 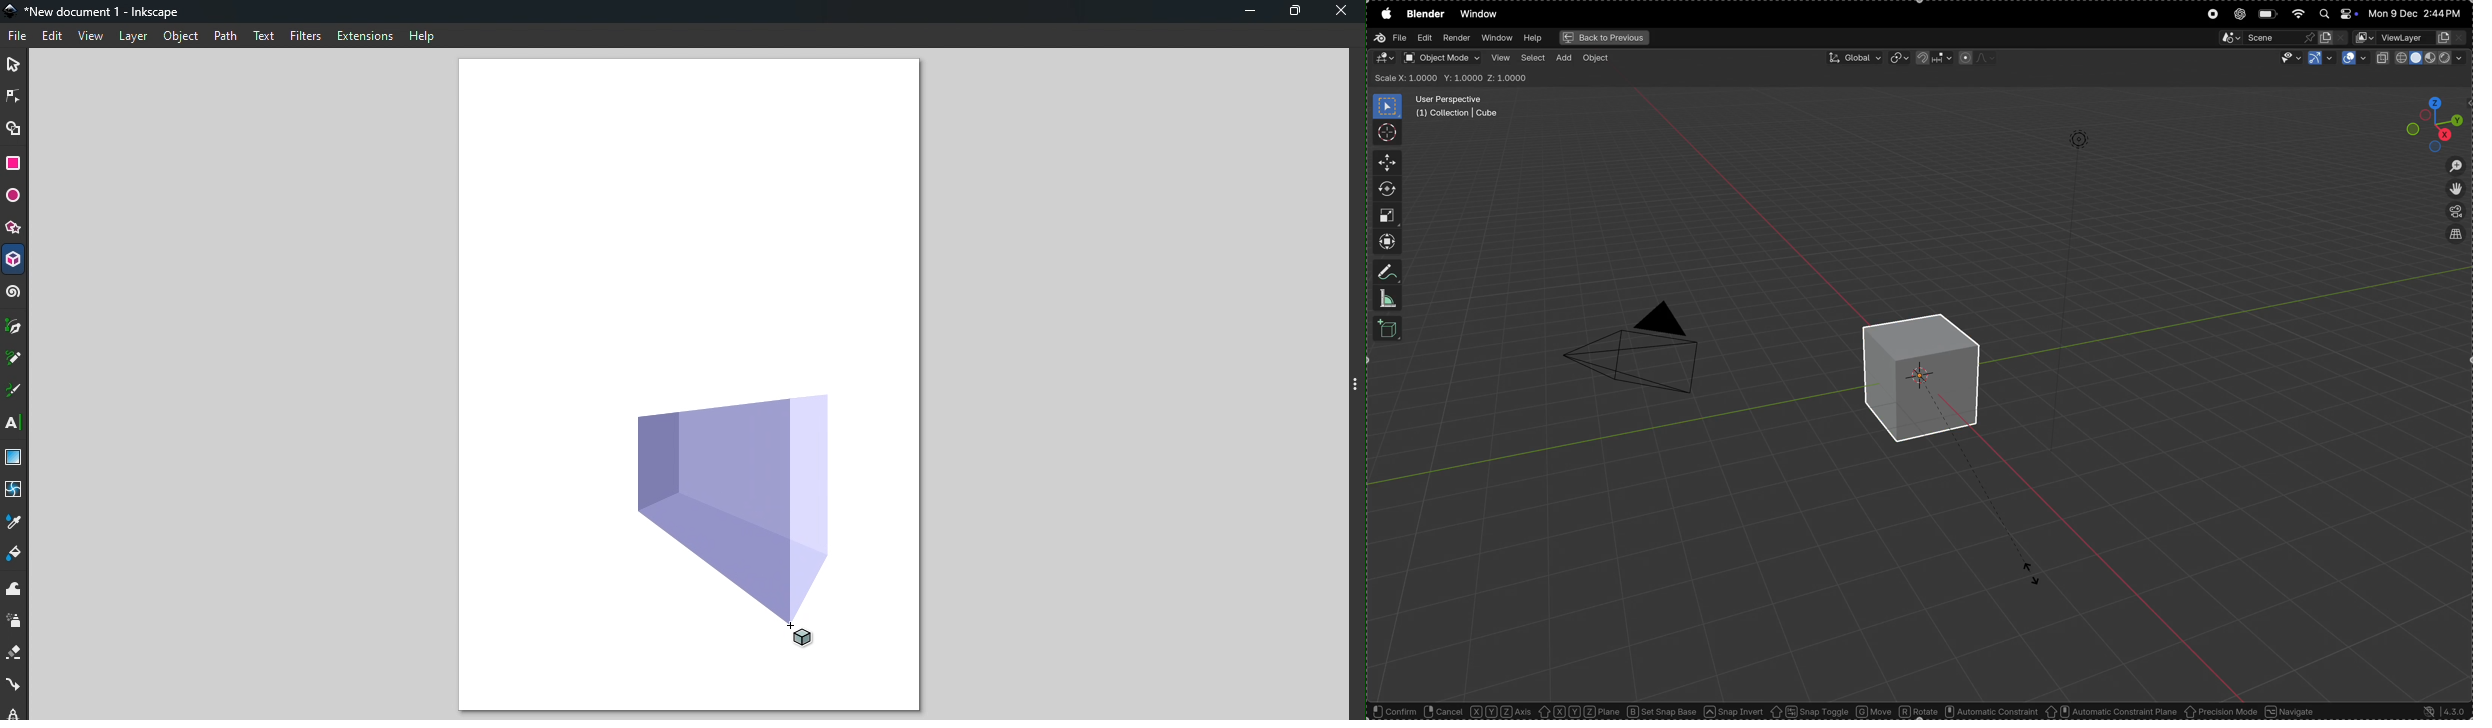 I want to click on Cursor, so click(x=816, y=636).